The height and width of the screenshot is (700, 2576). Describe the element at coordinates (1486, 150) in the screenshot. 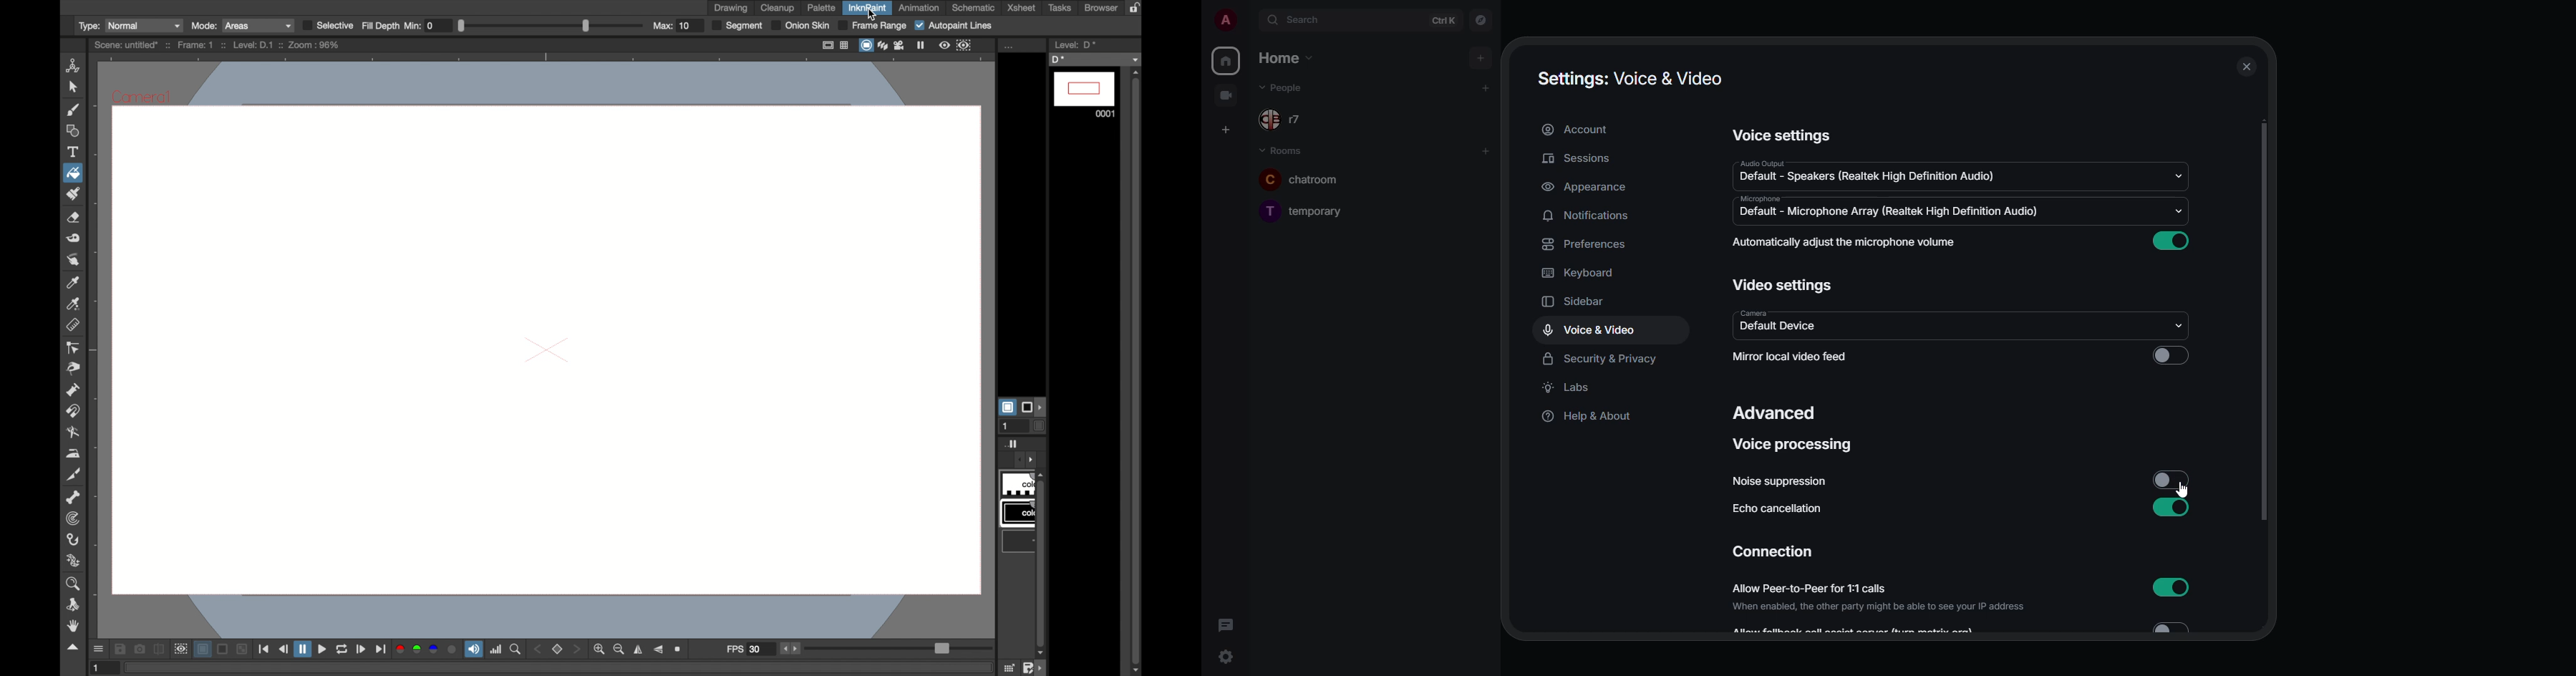

I see `add` at that location.